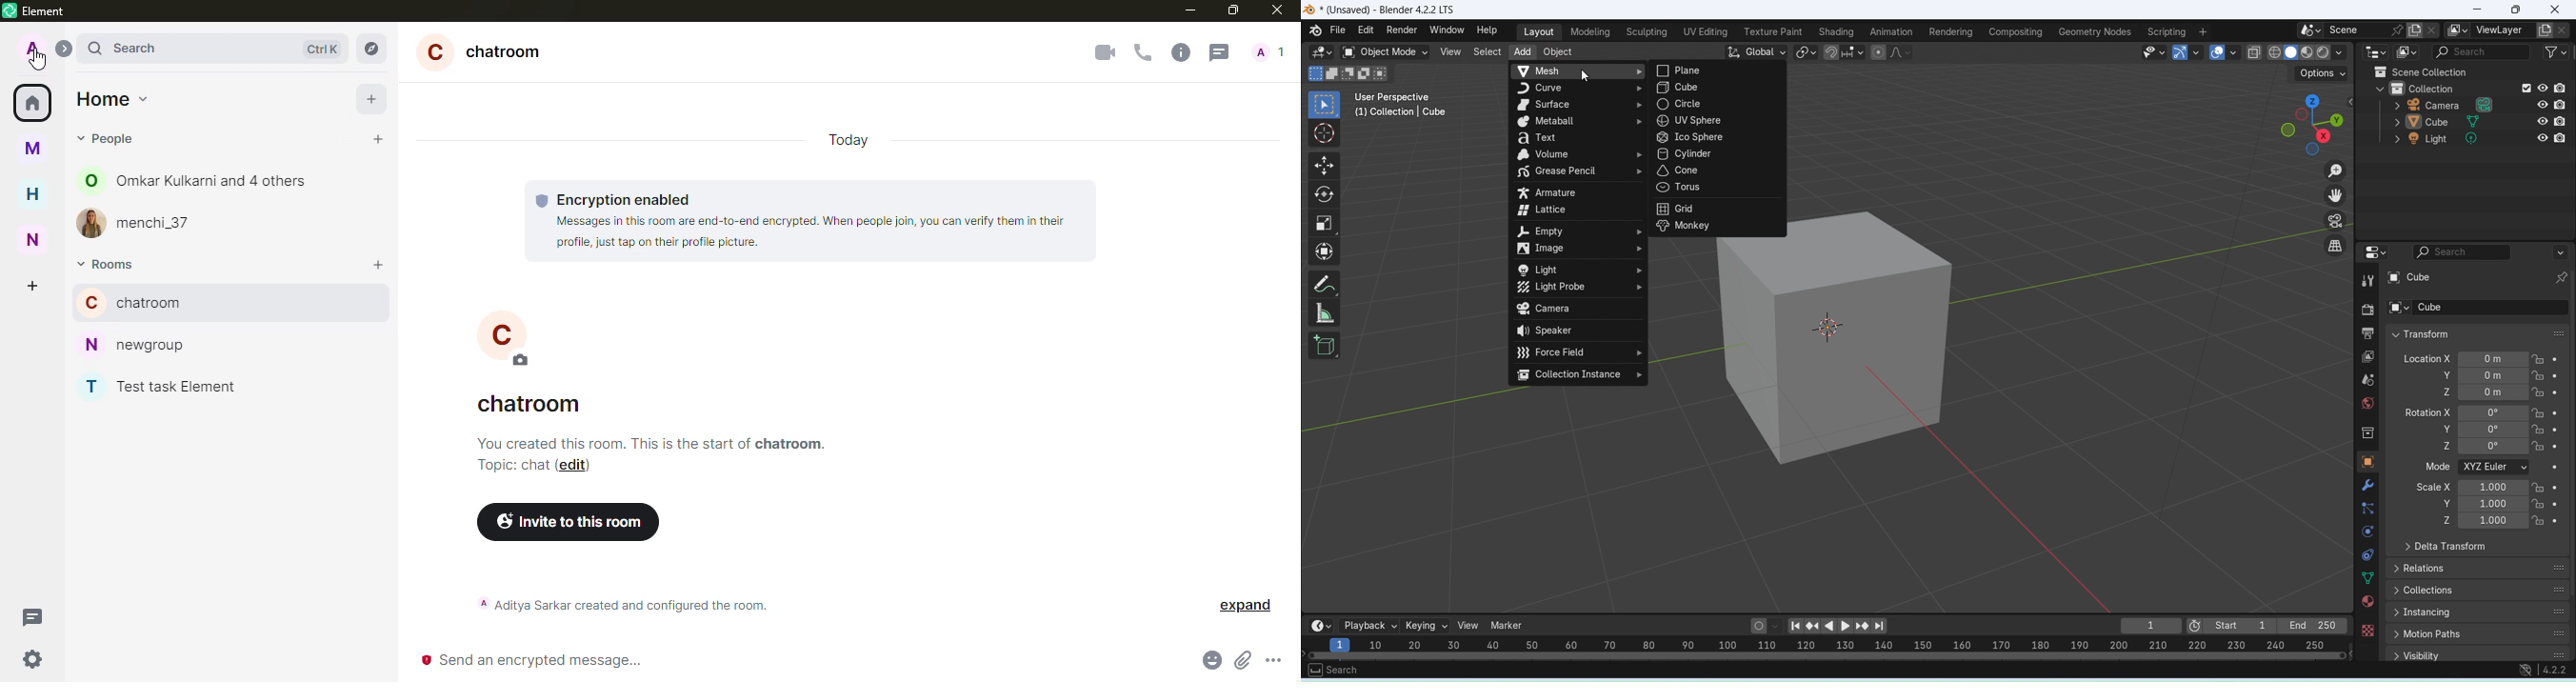  I want to click on Rotation Y axis, so click(2447, 429).